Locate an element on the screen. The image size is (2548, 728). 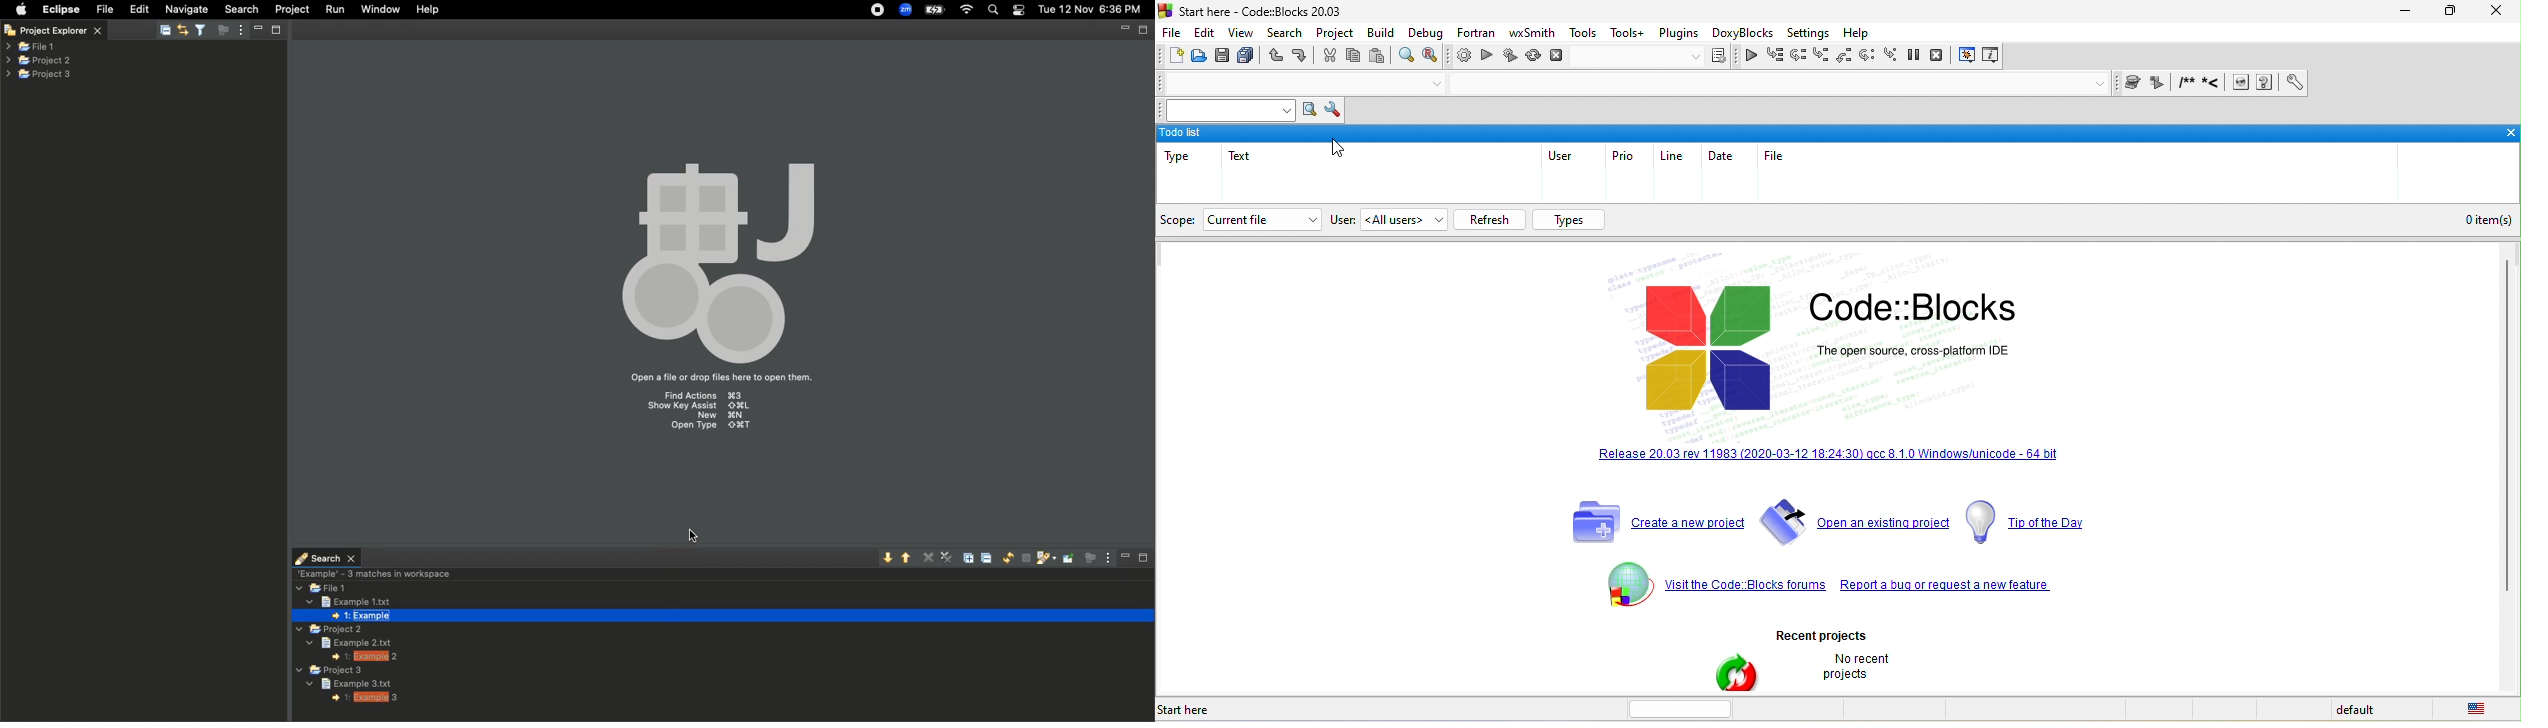
break debugger is located at coordinates (1920, 57).